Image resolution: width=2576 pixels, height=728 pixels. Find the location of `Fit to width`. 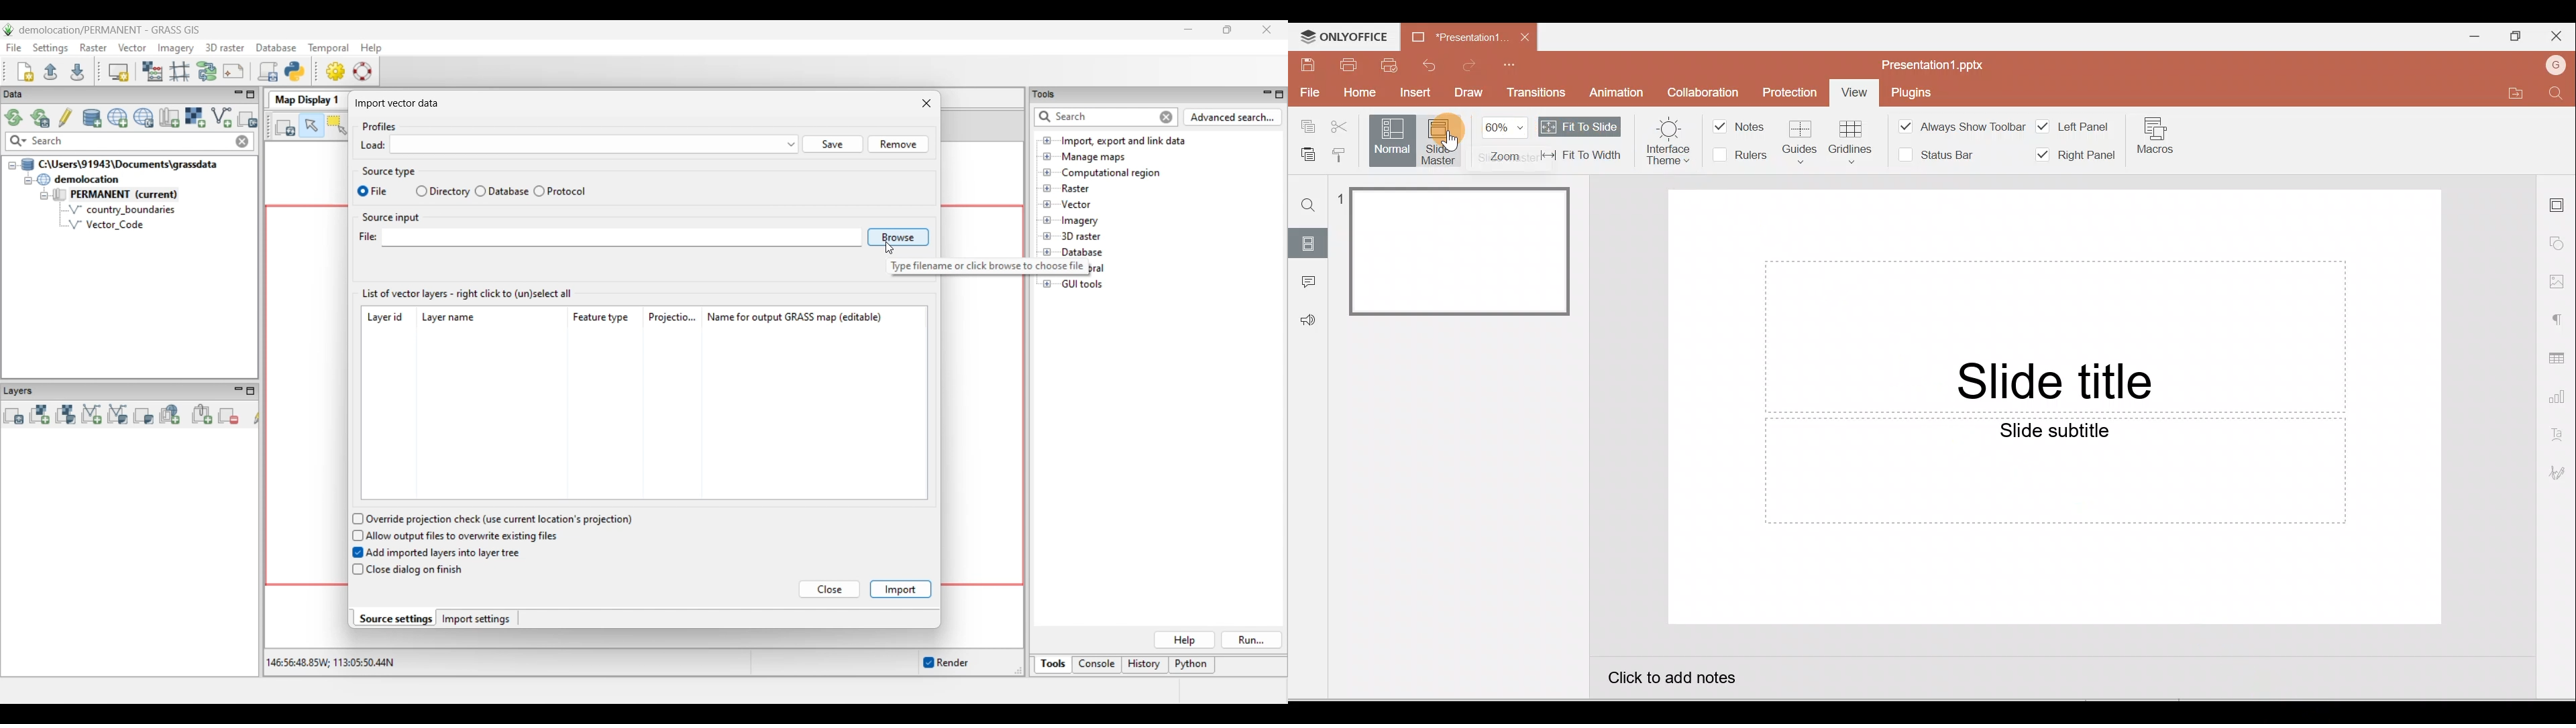

Fit to width is located at coordinates (1579, 154).